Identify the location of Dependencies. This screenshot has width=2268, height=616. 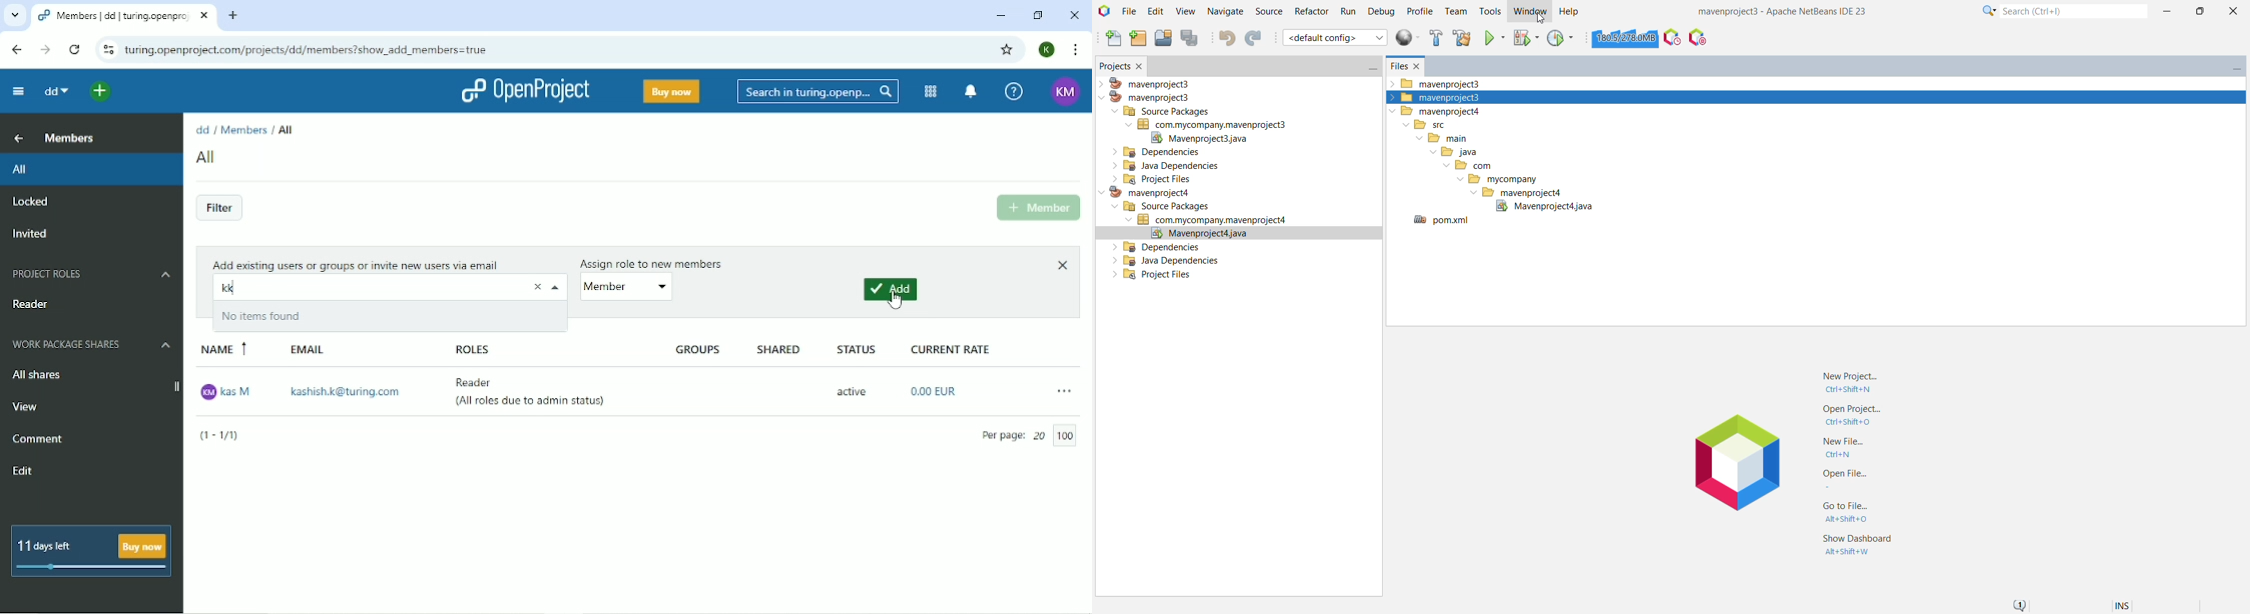
(1157, 152).